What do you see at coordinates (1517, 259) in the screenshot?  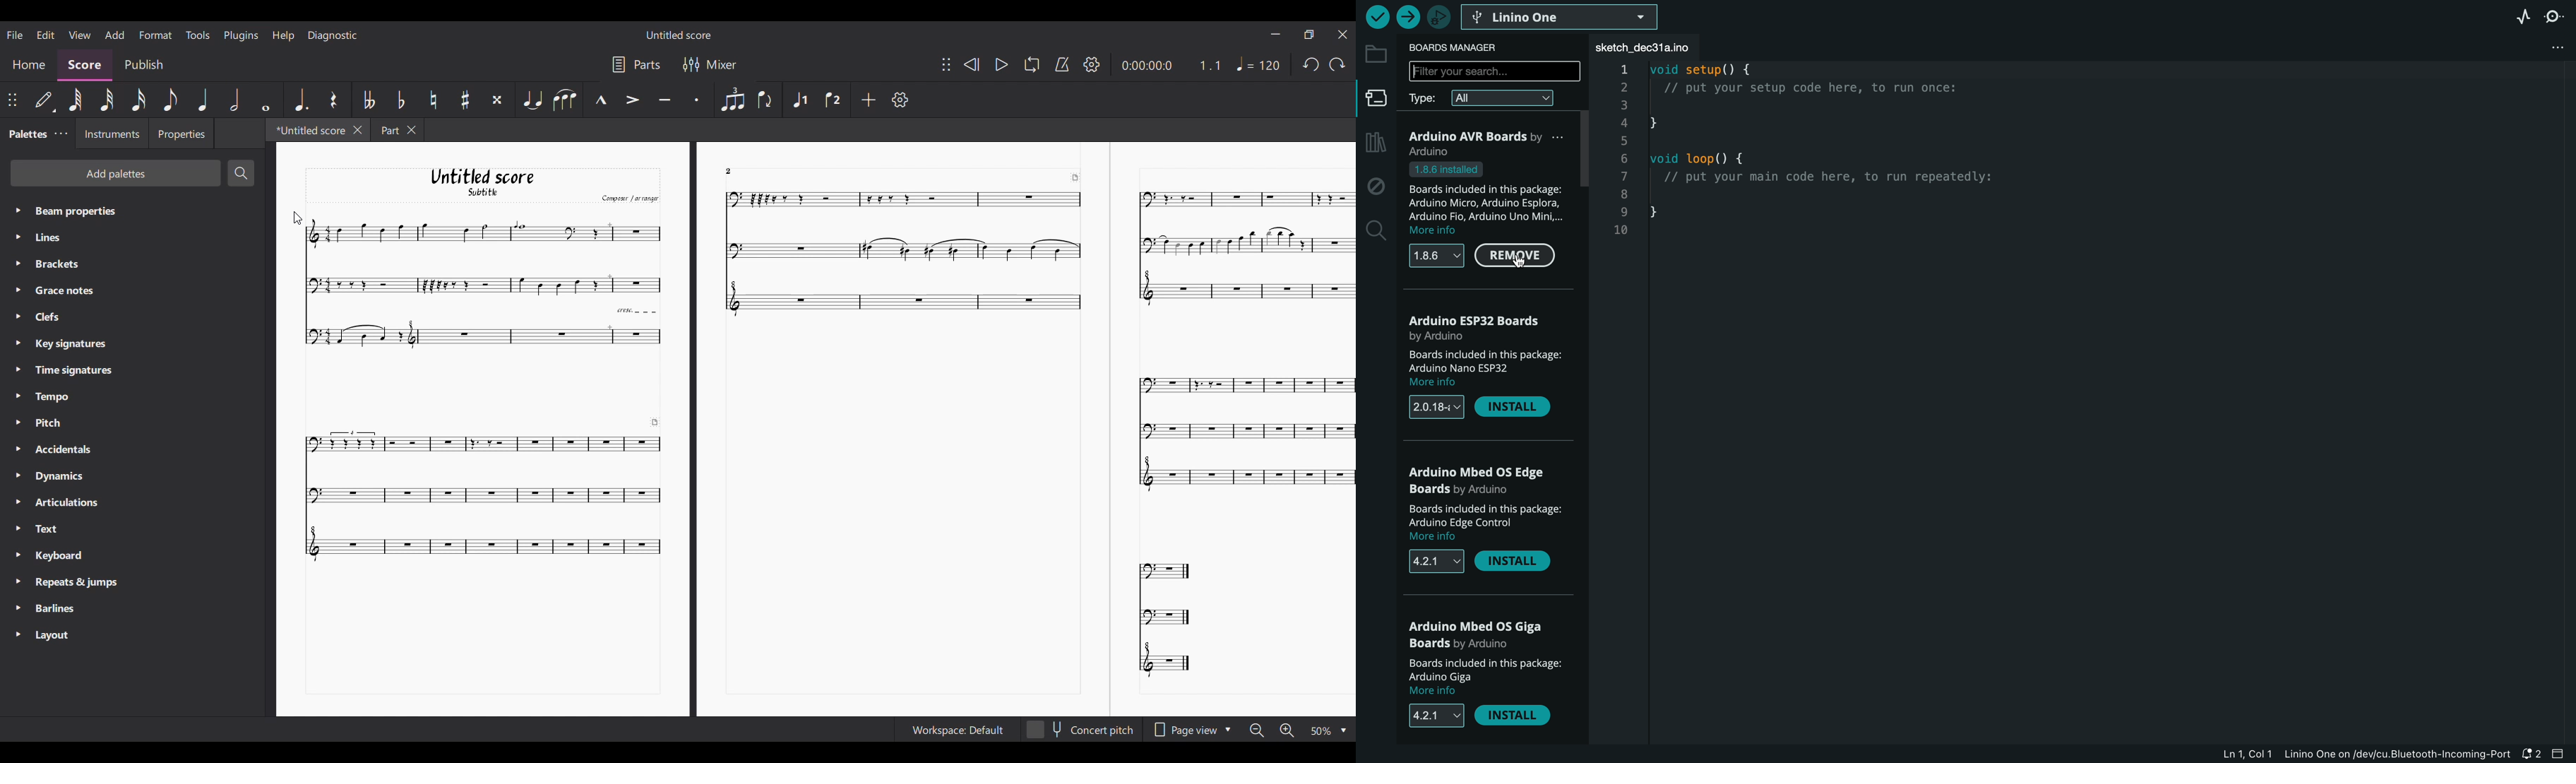 I see `cursor` at bounding box center [1517, 259].